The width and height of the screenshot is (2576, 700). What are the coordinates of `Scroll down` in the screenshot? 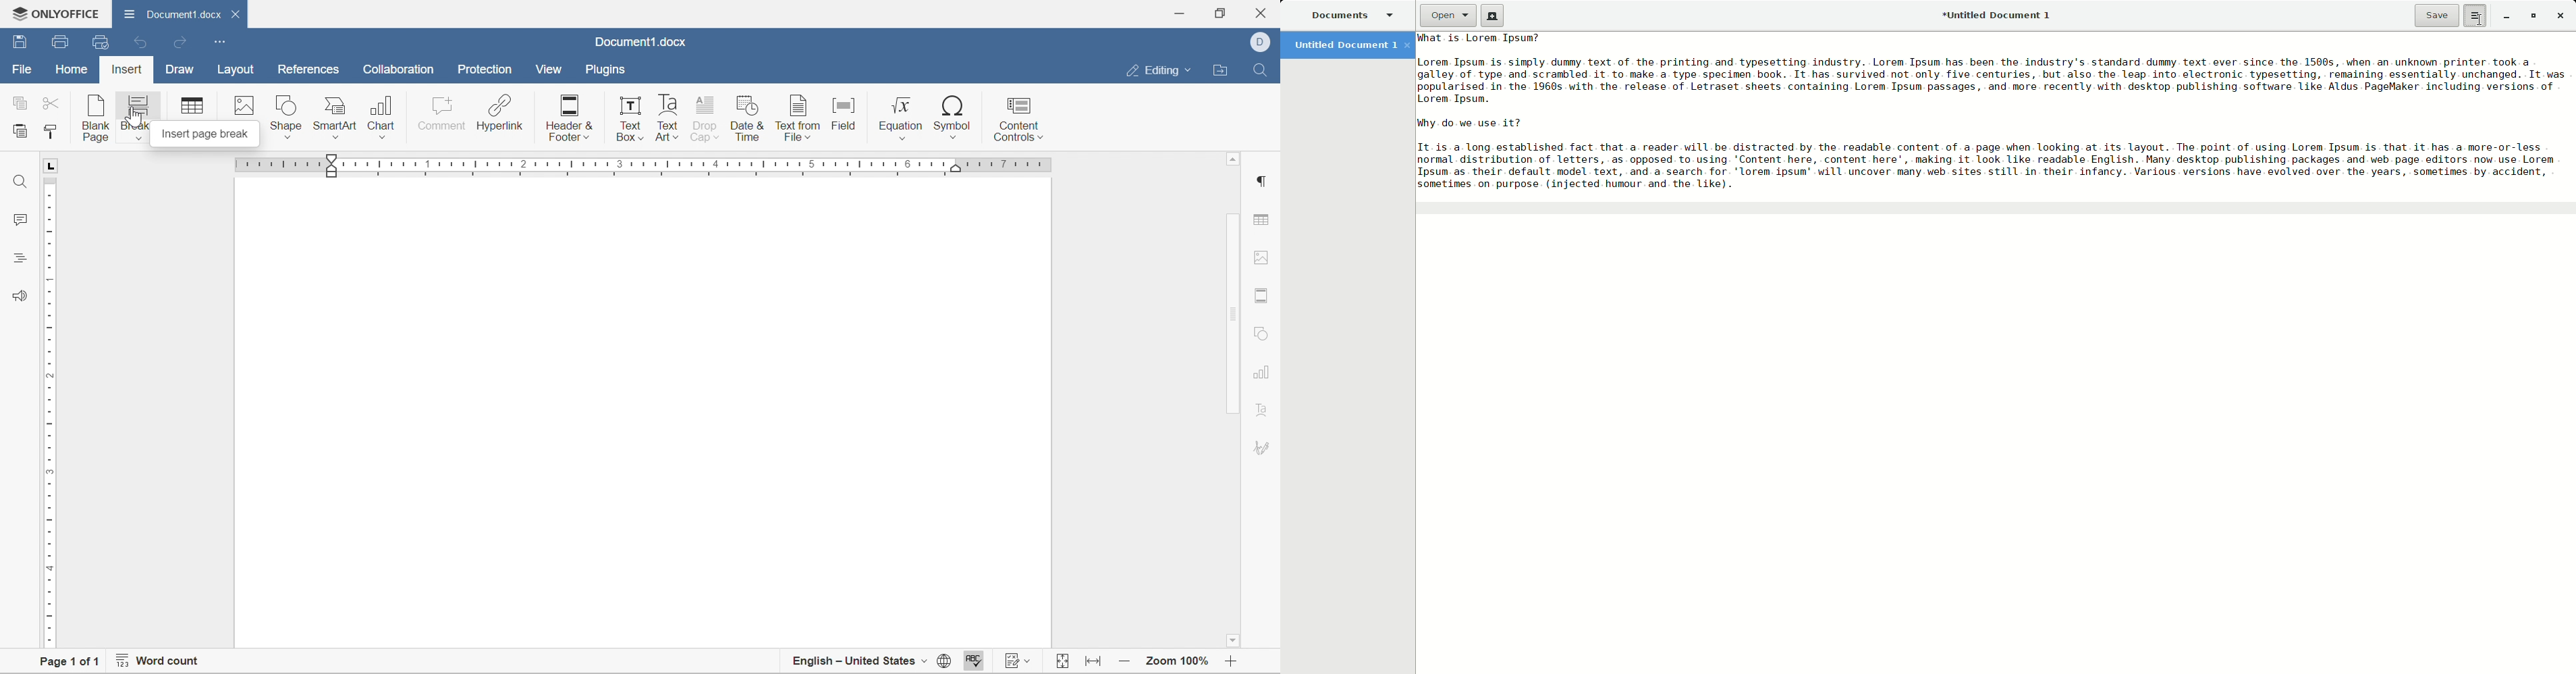 It's located at (1236, 643).